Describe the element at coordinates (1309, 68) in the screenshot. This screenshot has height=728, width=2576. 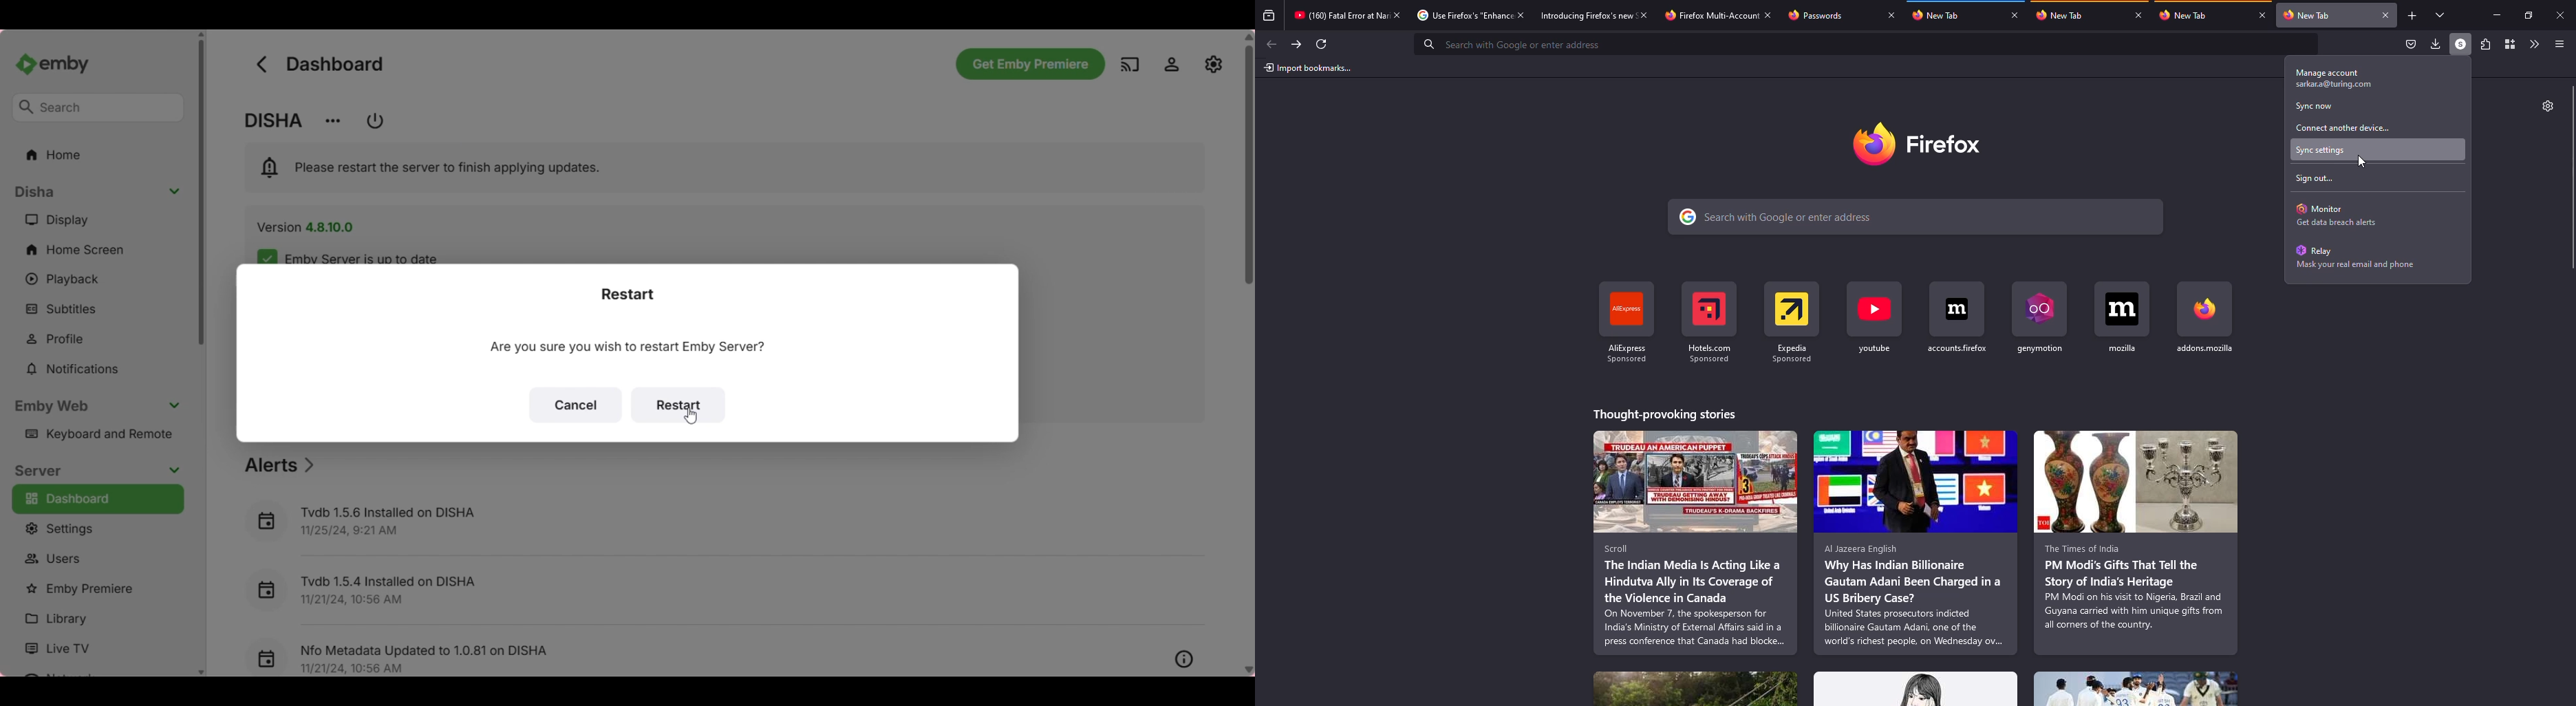
I see `import` at that location.